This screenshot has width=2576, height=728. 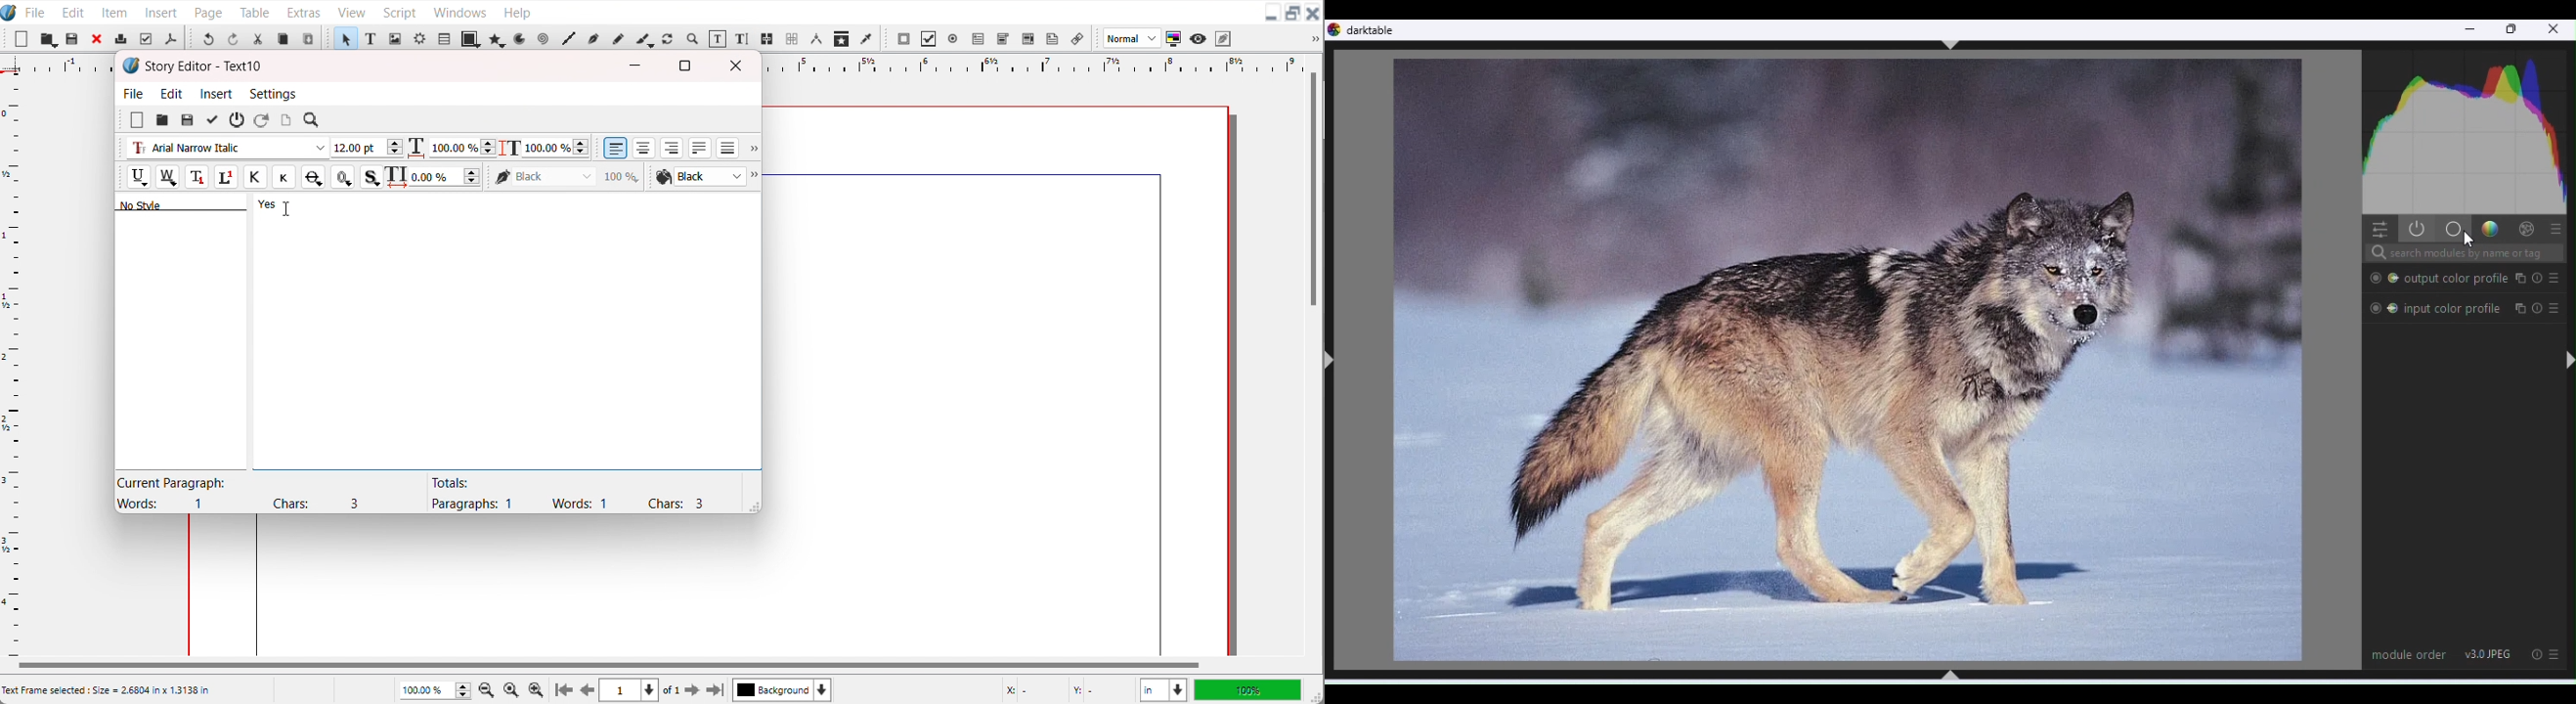 I want to click on Reload from the text frame, so click(x=263, y=120).